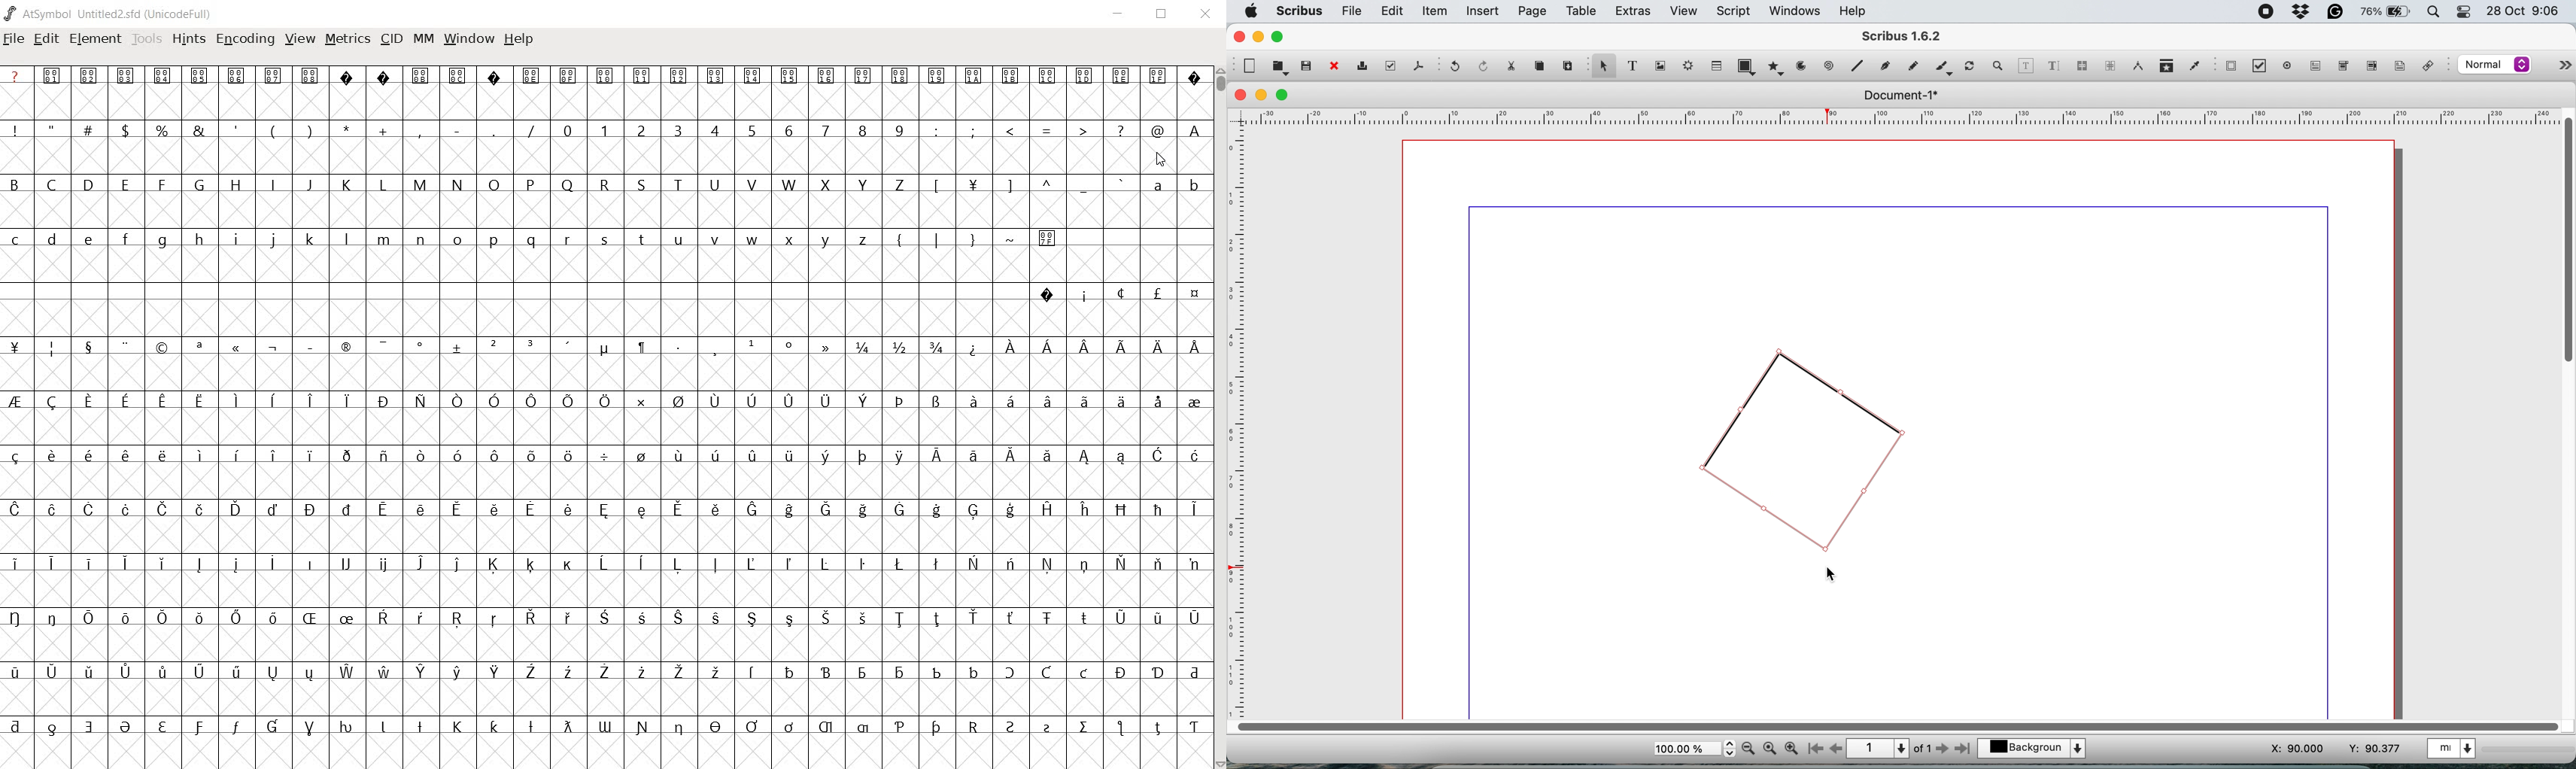 The image size is (2576, 784). I want to click on zoom in and out, so click(2001, 66).